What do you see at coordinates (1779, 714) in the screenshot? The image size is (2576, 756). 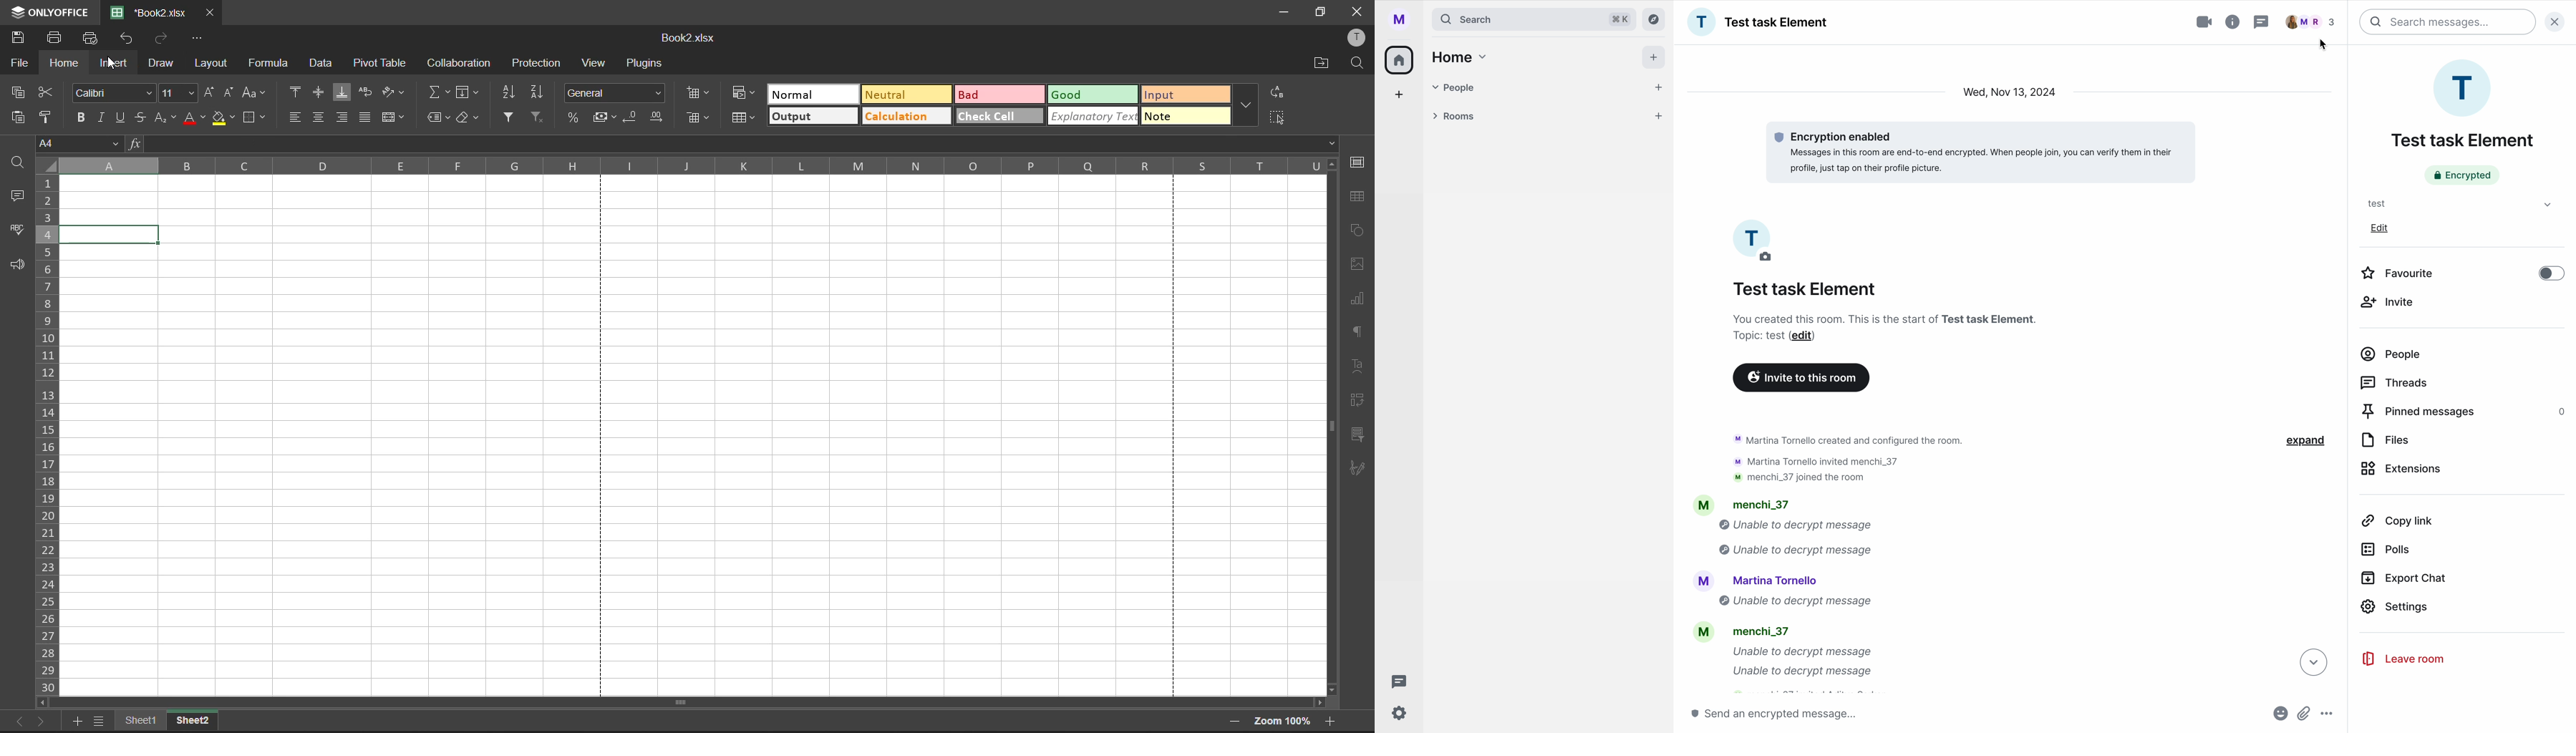 I see `send message` at bounding box center [1779, 714].